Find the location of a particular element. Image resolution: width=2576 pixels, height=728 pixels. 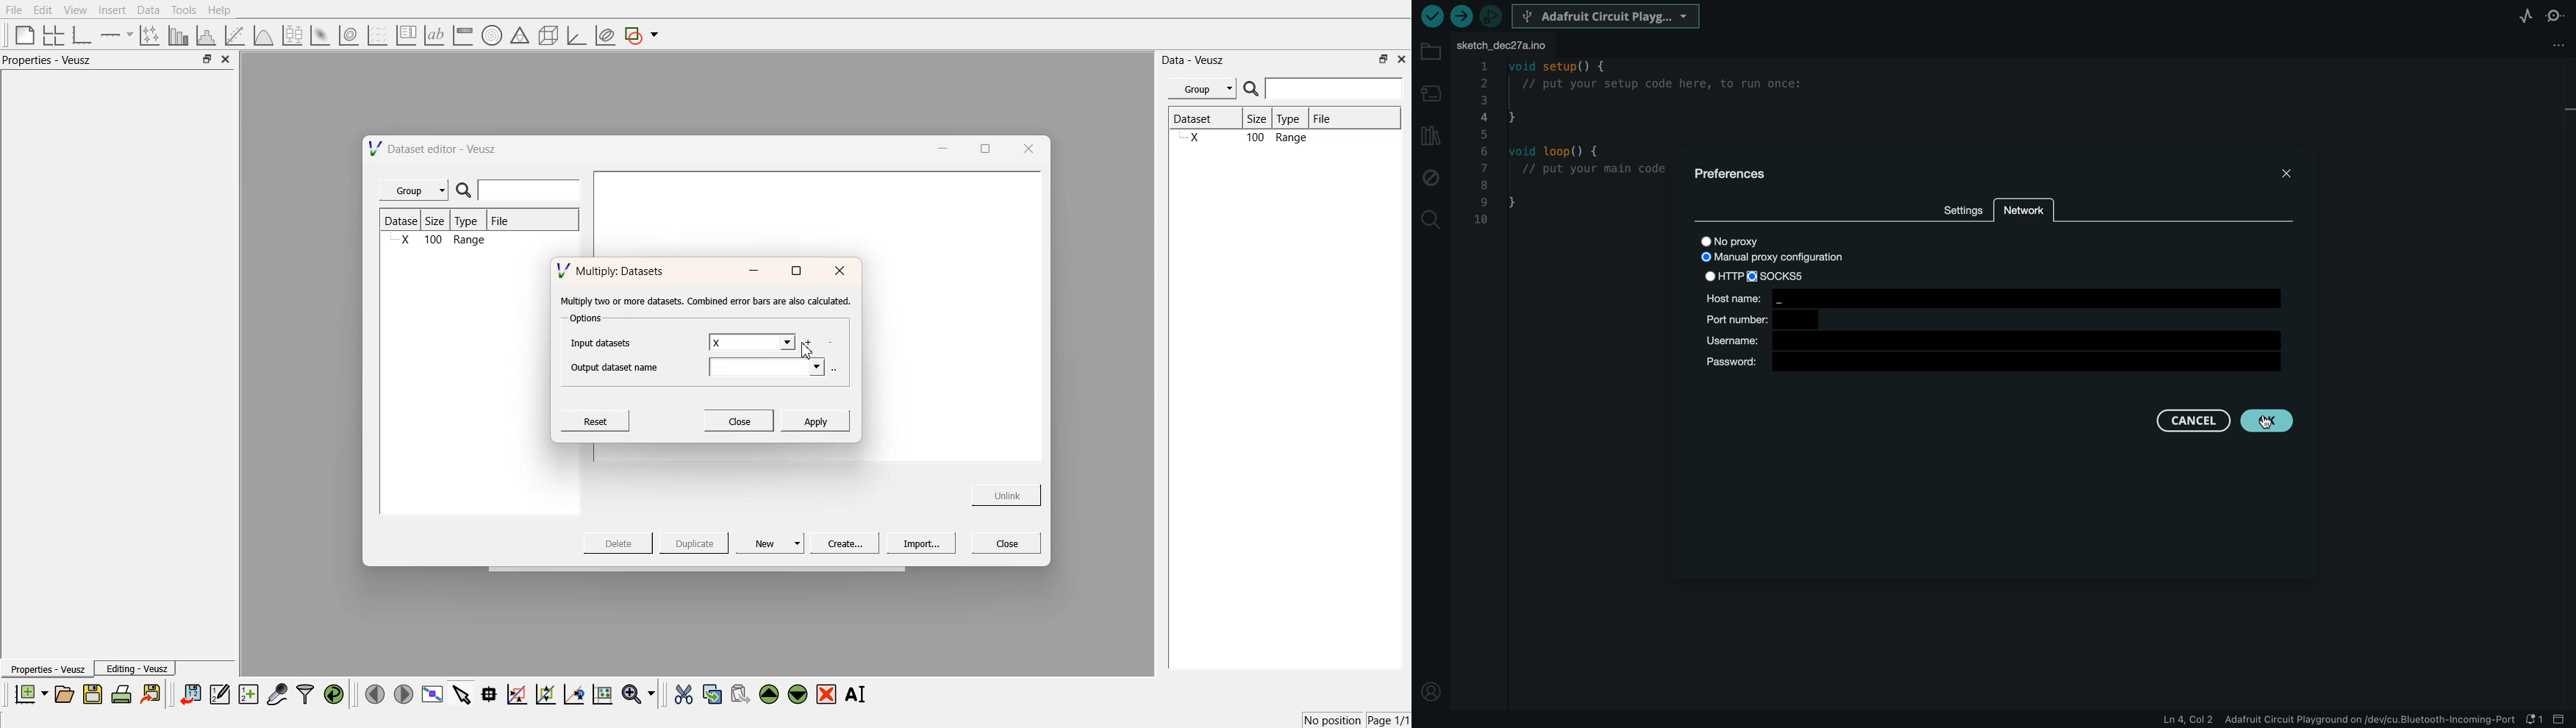

save is located at coordinates (95, 694).